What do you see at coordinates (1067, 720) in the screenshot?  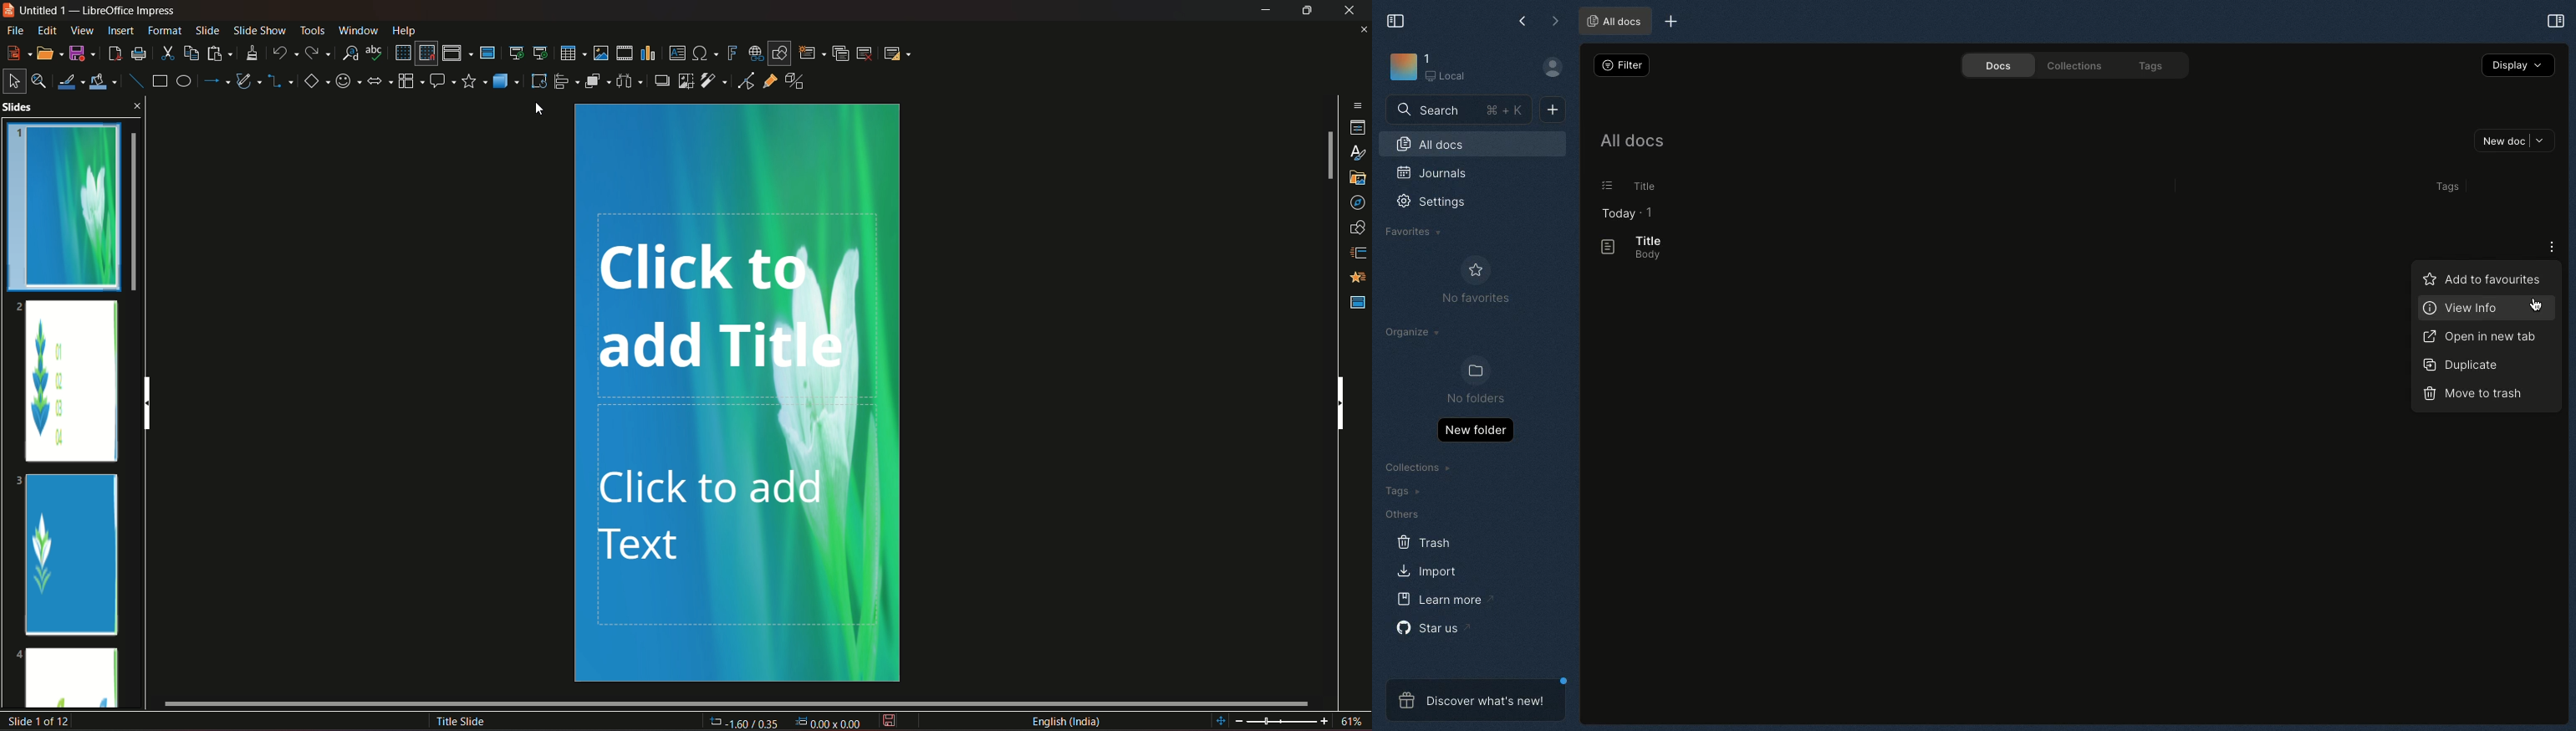 I see `language` at bounding box center [1067, 720].